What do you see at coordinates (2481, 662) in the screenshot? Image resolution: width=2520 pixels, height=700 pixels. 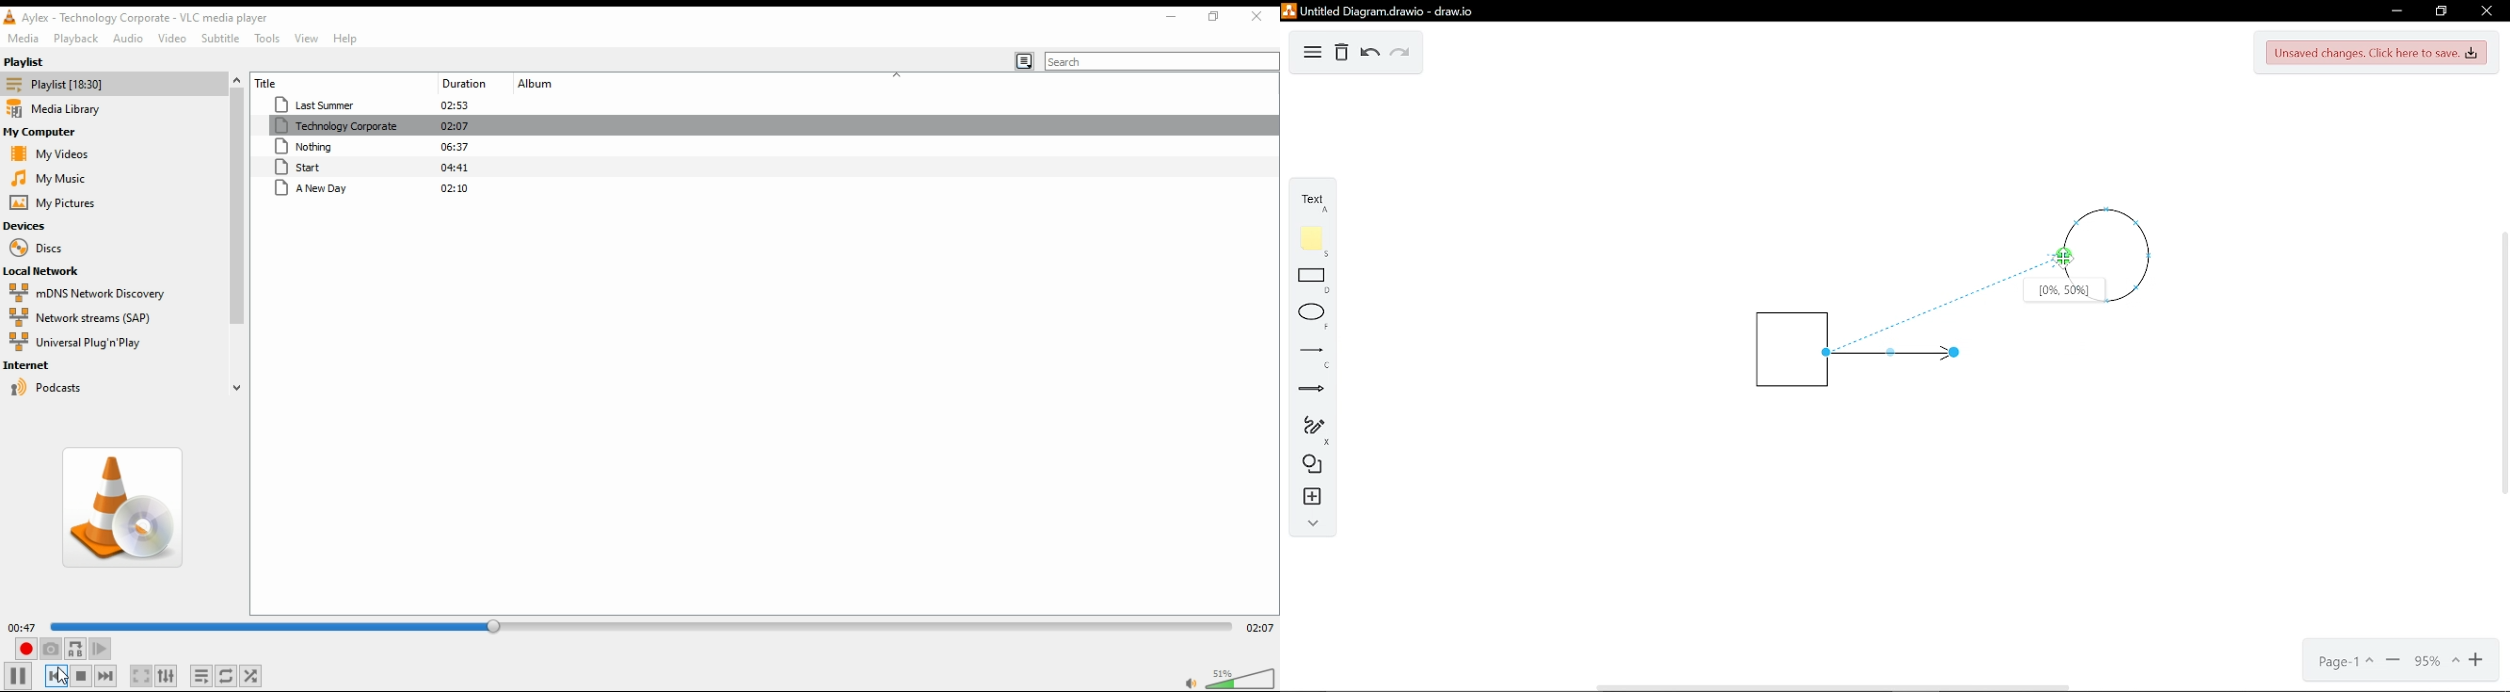 I see `Zoom in` at bounding box center [2481, 662].